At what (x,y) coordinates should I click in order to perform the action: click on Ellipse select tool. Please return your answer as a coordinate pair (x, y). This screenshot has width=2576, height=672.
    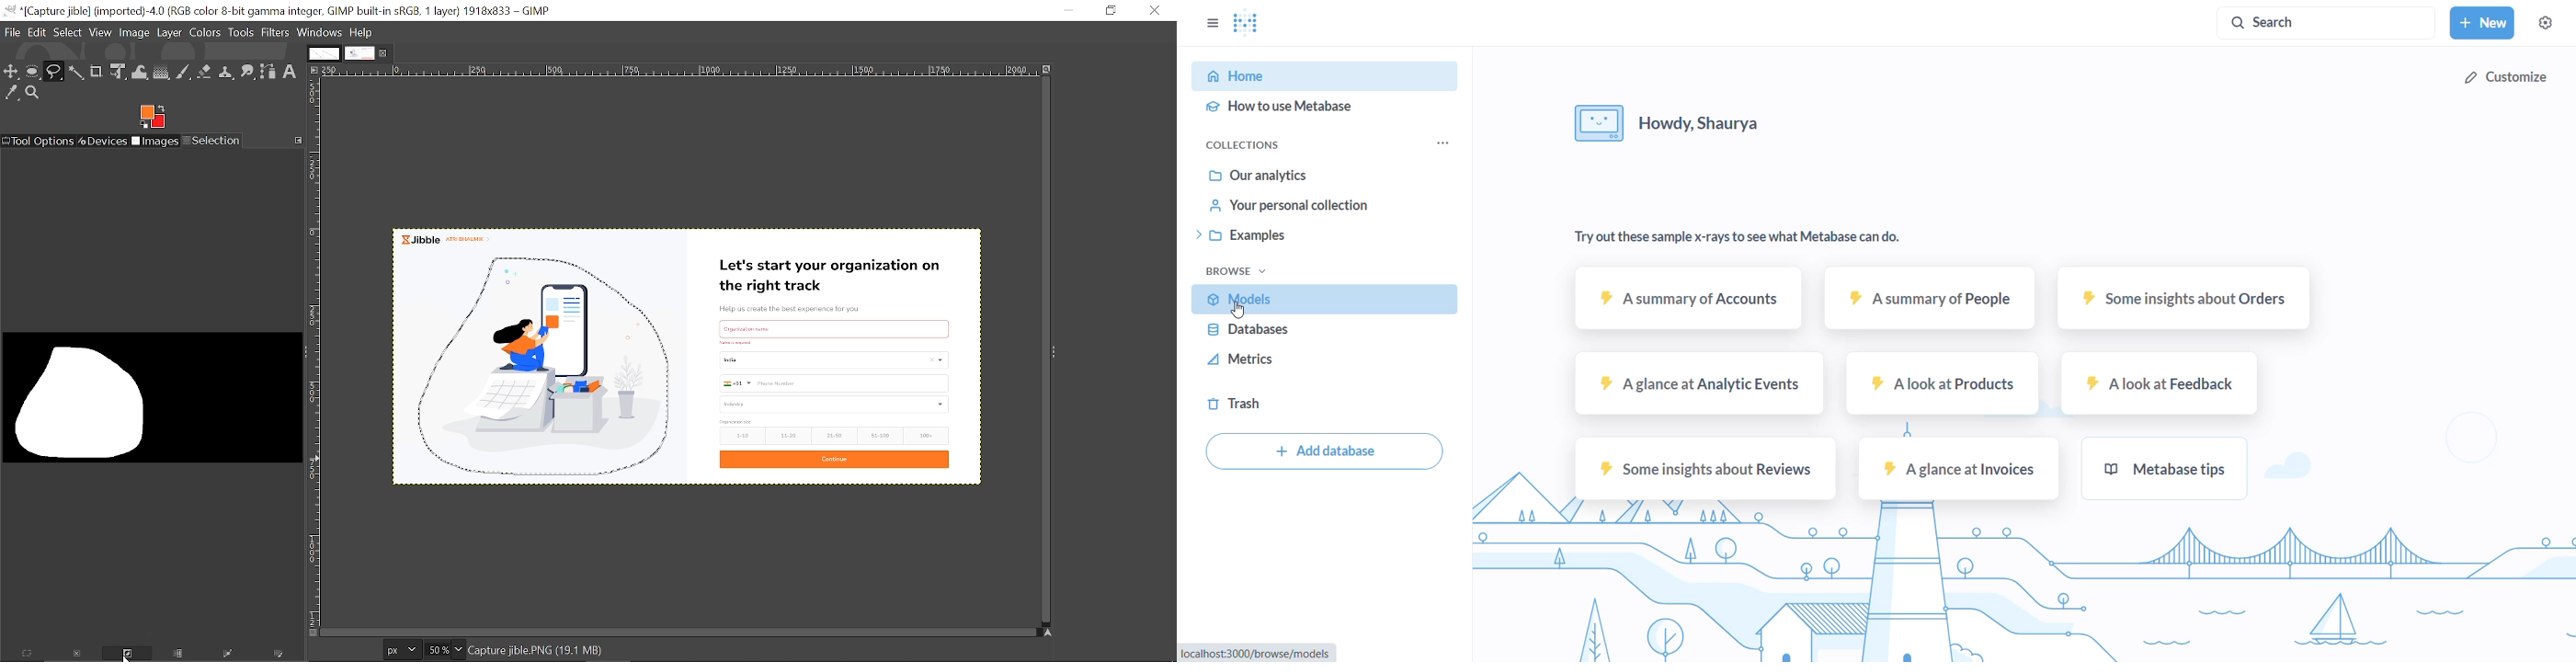
    Looking at the image, I should click on (33, 73).